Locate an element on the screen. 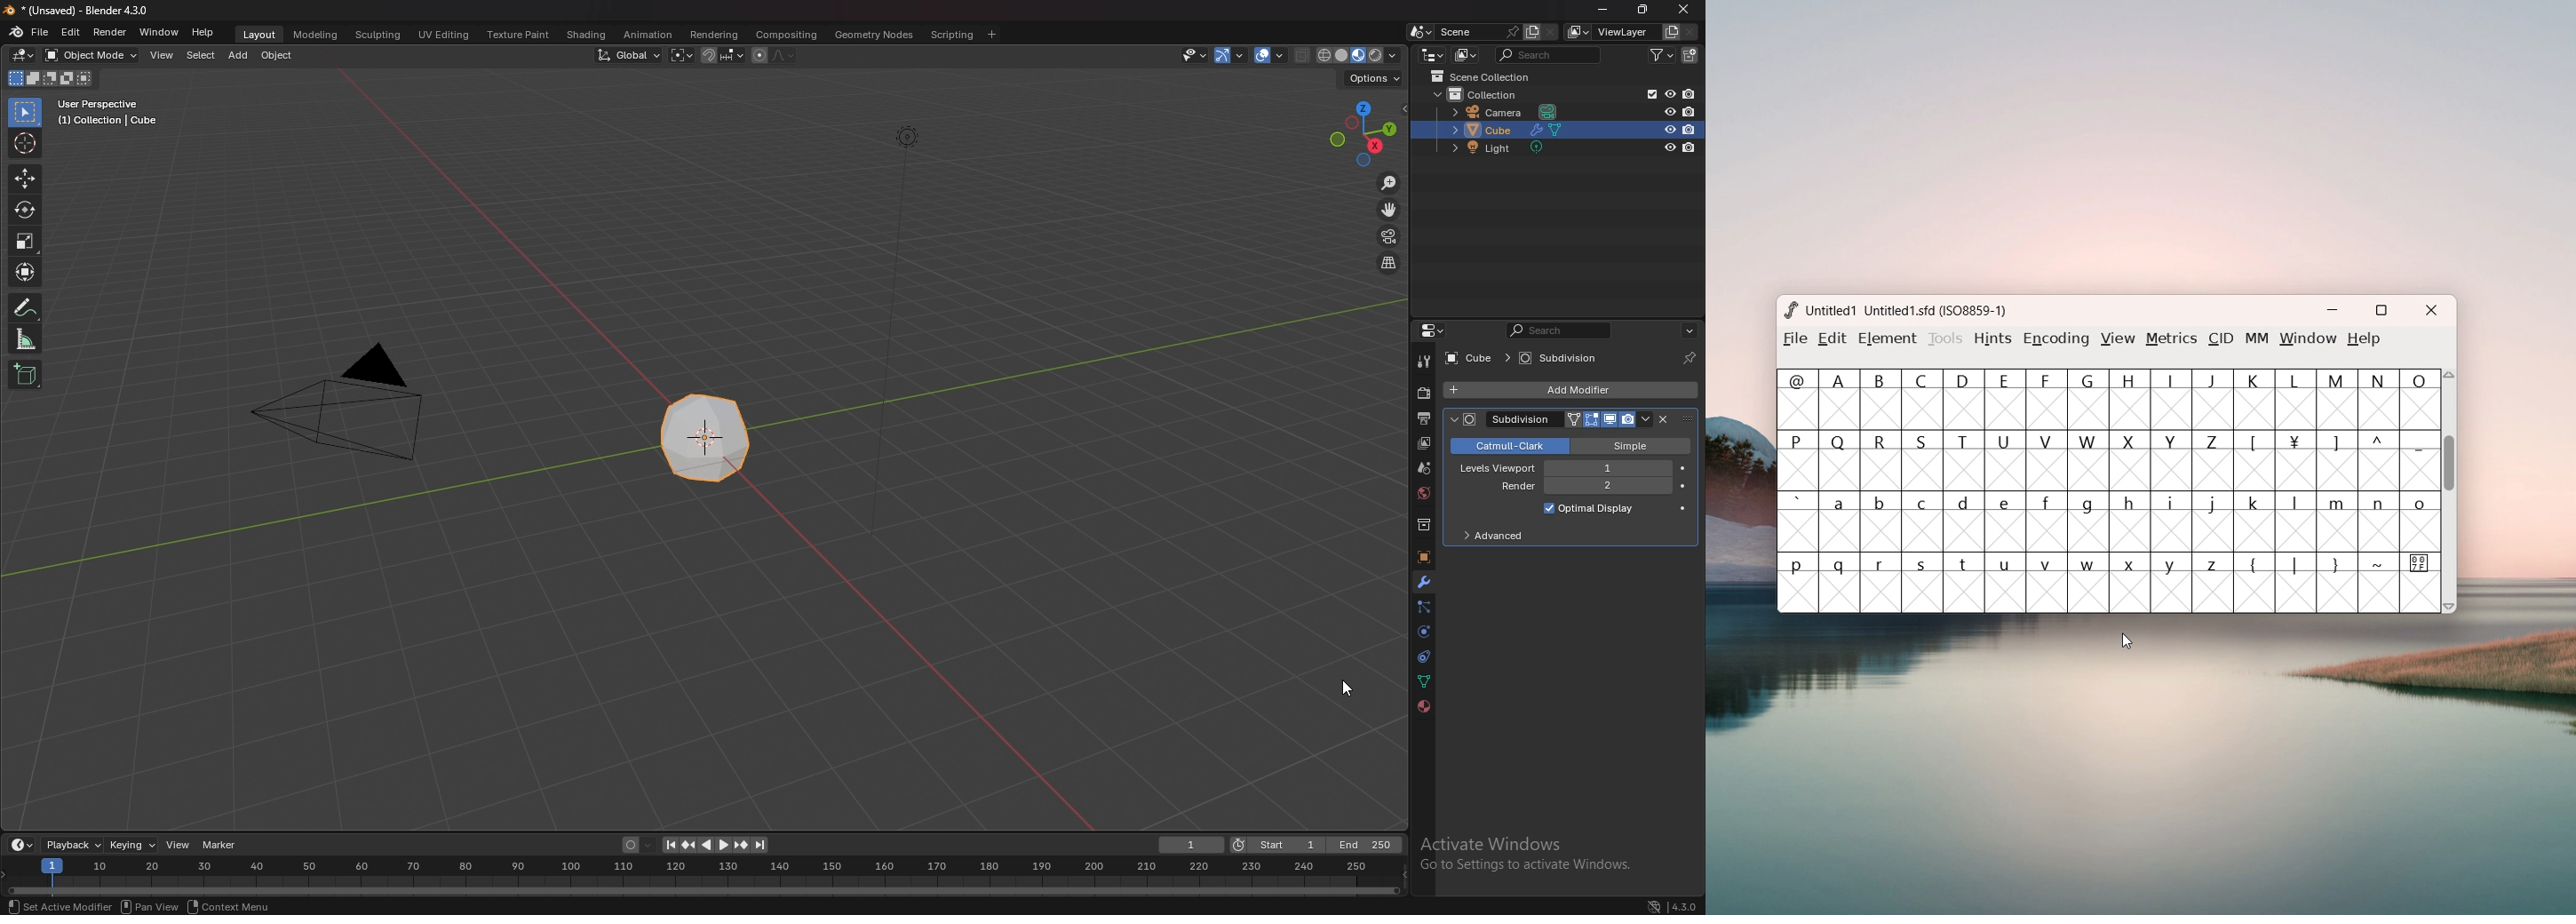 This screenshot has height=924, width=2576. L is located at coordinates (2296, 399).